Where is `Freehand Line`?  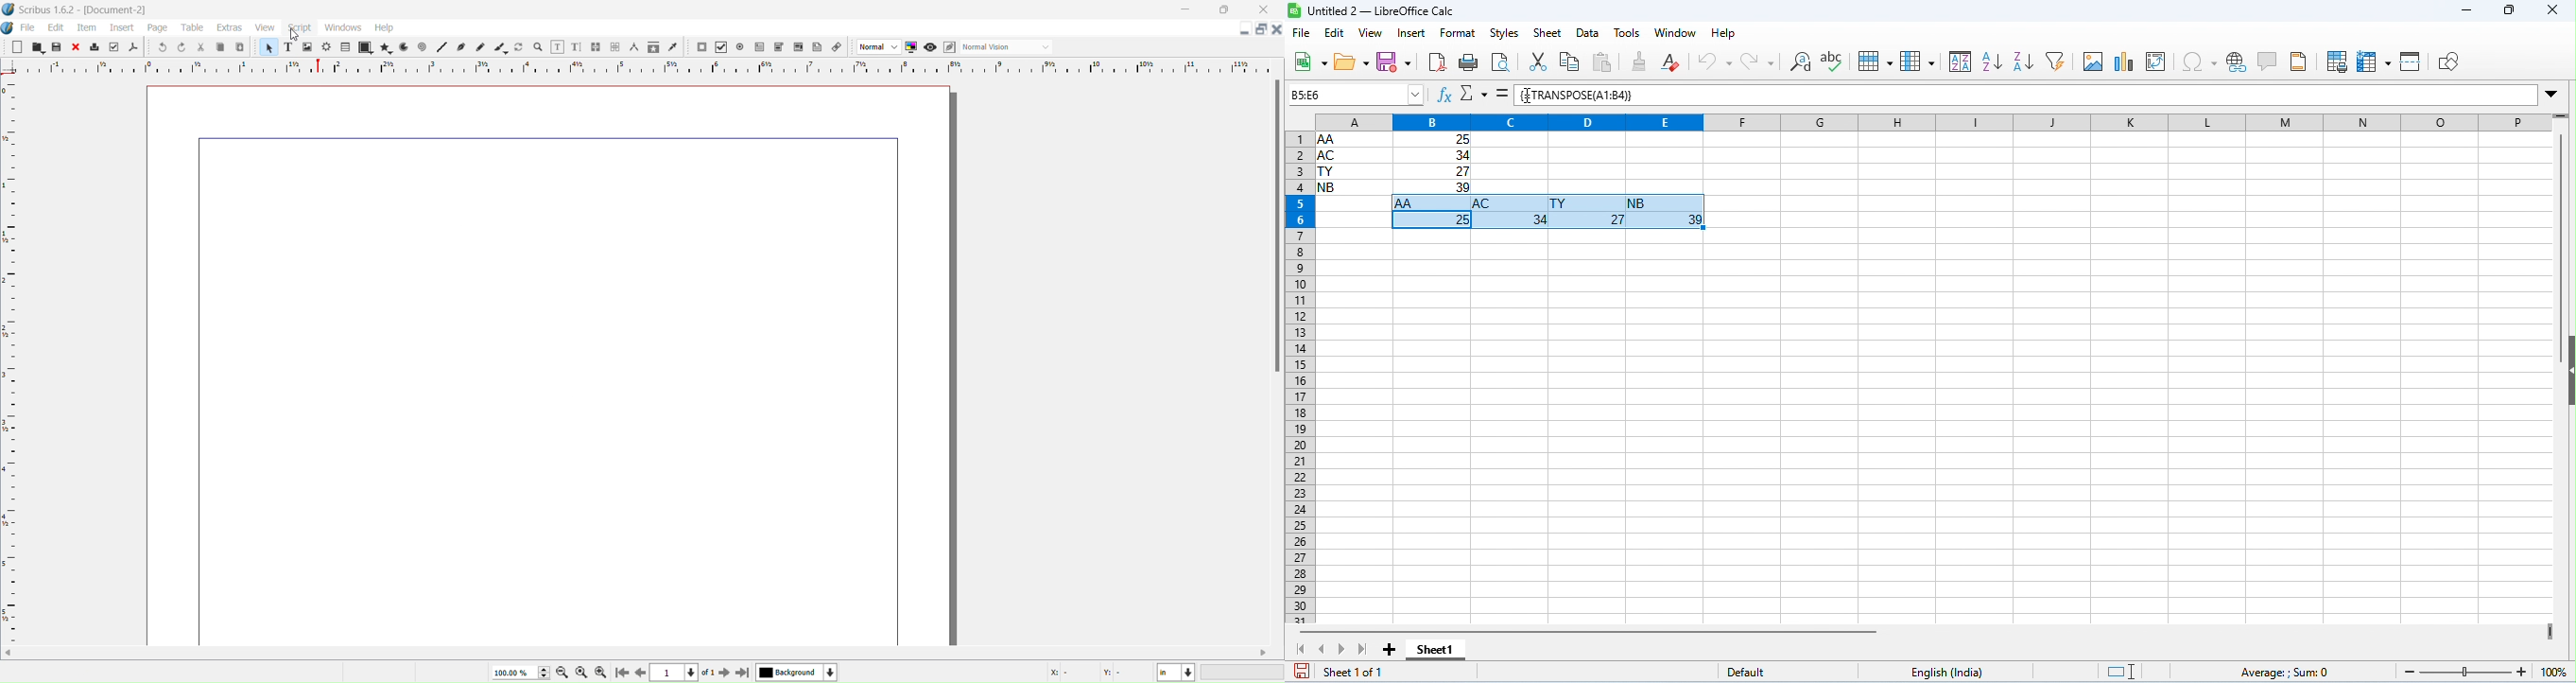
Freehand Line is located at coordinates (479, 48).